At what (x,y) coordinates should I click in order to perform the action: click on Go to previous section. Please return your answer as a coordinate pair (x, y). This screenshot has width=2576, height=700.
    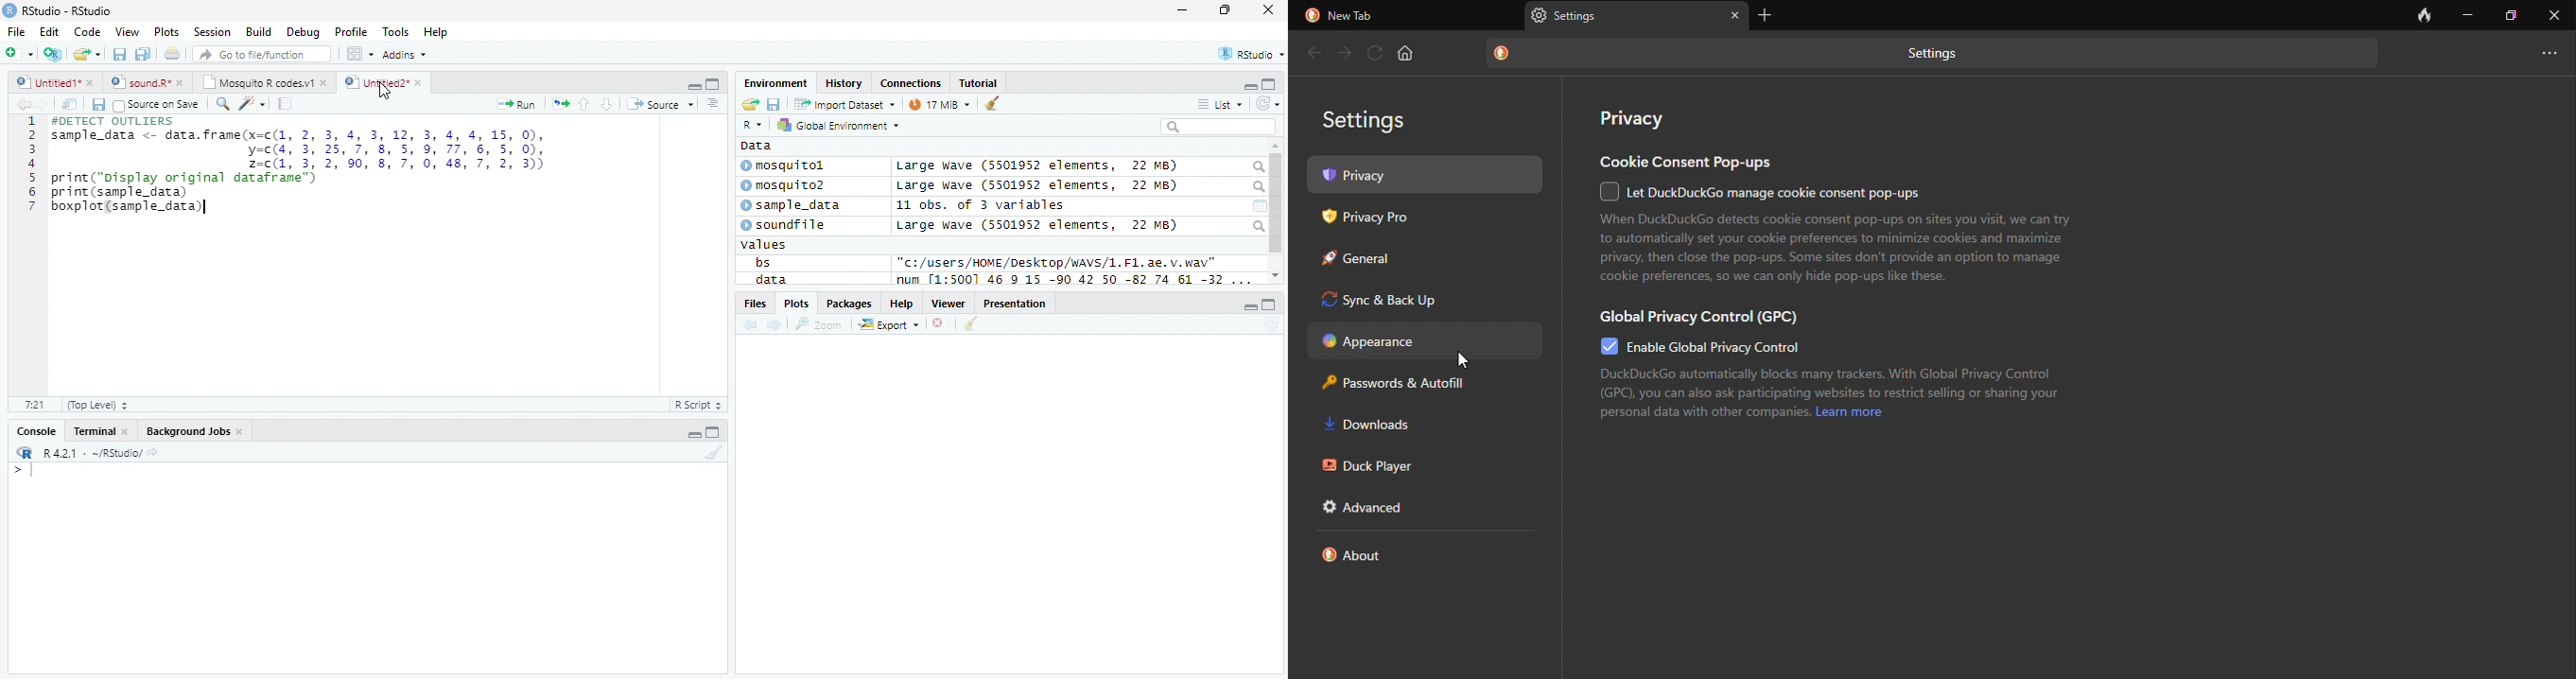
    Looking at the image, I should click on (583, 104).